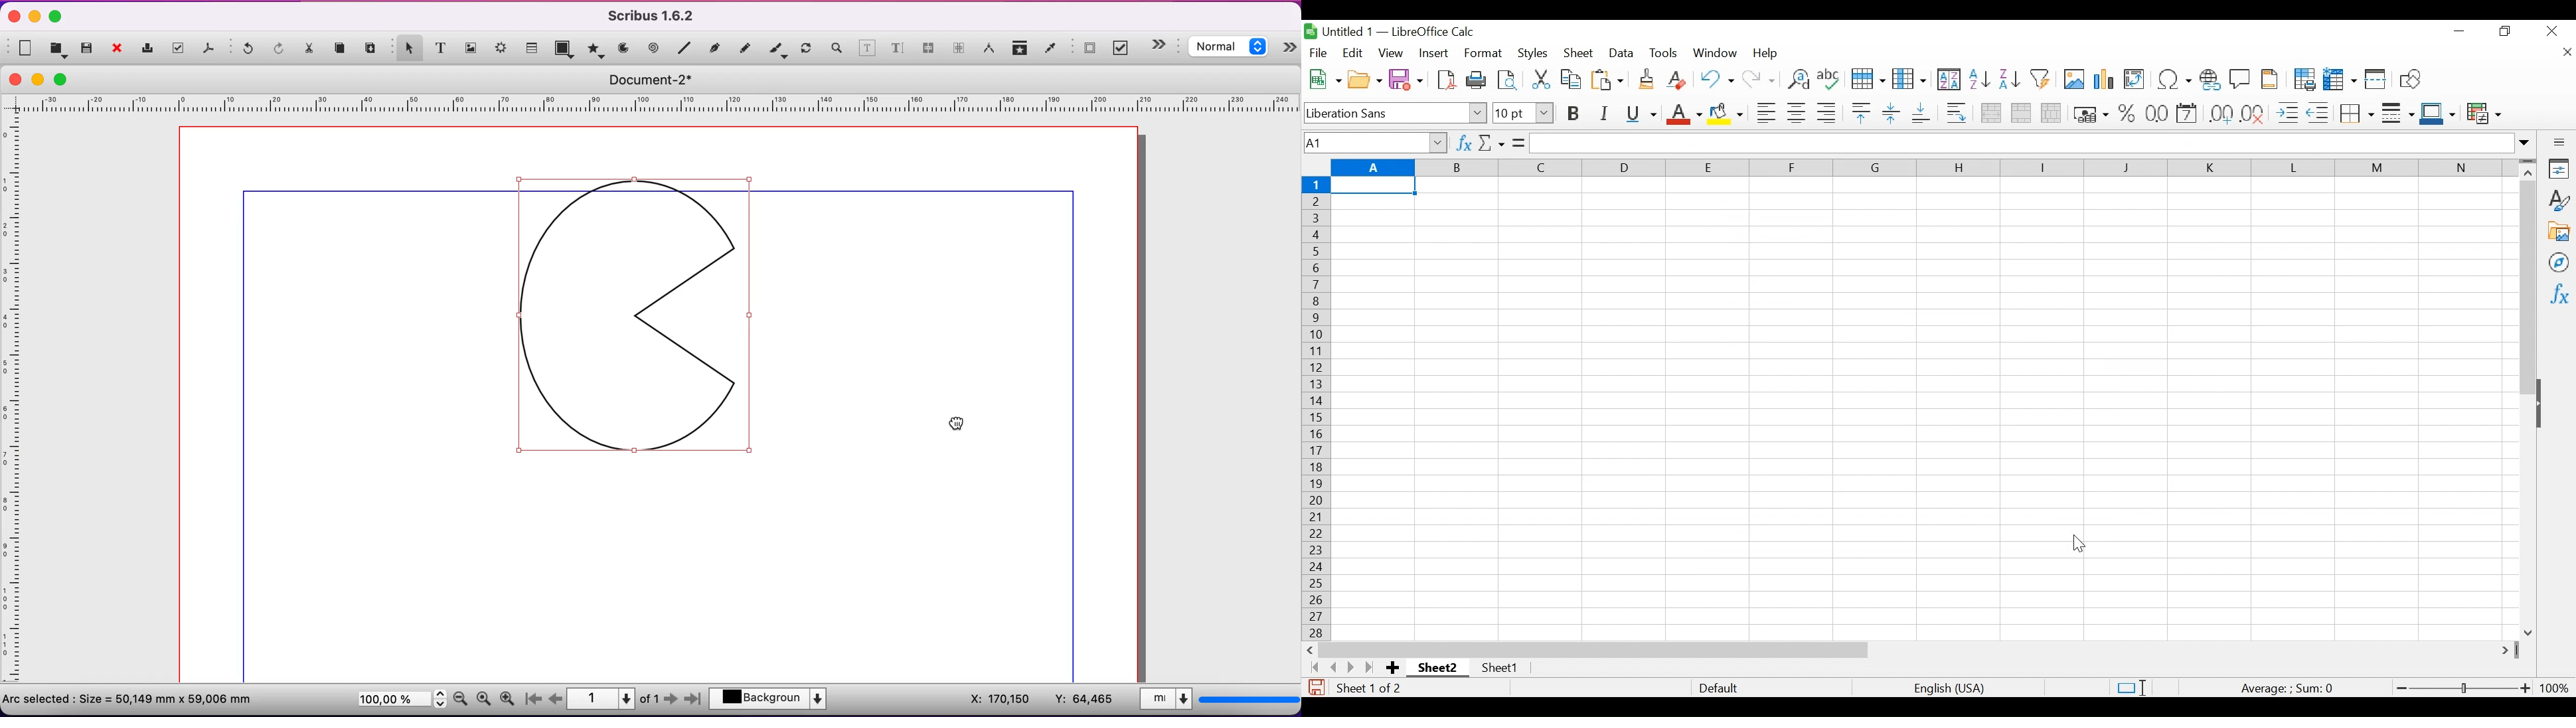 Image resolution: width=2576 pixels, height=728 pixels. Describe the element at coordinates (2040, 80) in the screenshot. I see `Autofilter` at that location.